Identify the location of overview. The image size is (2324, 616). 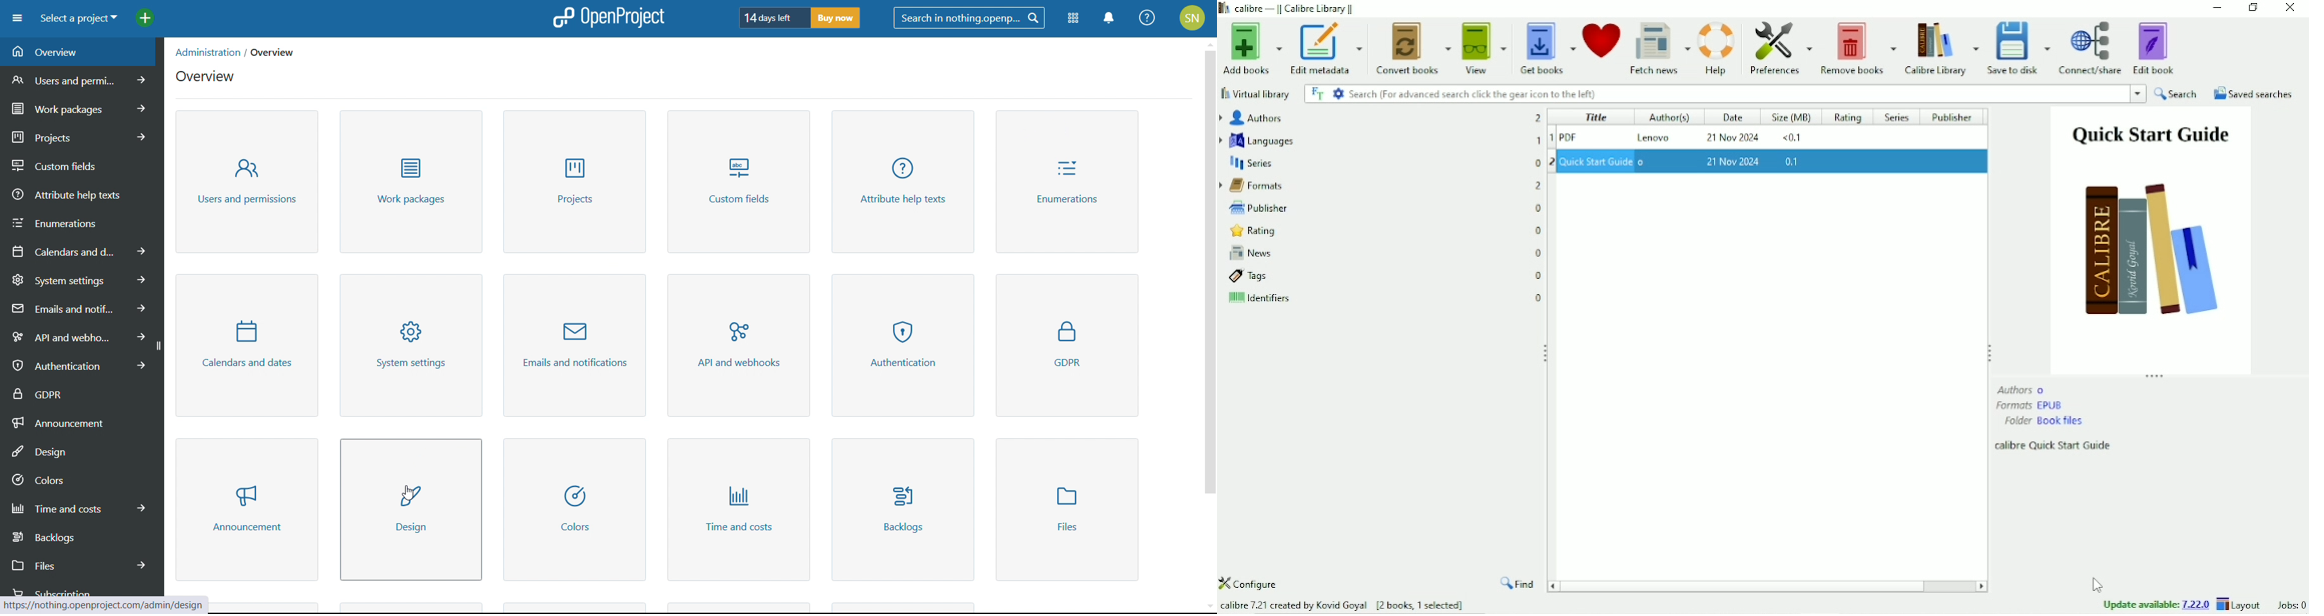
(81, 52).